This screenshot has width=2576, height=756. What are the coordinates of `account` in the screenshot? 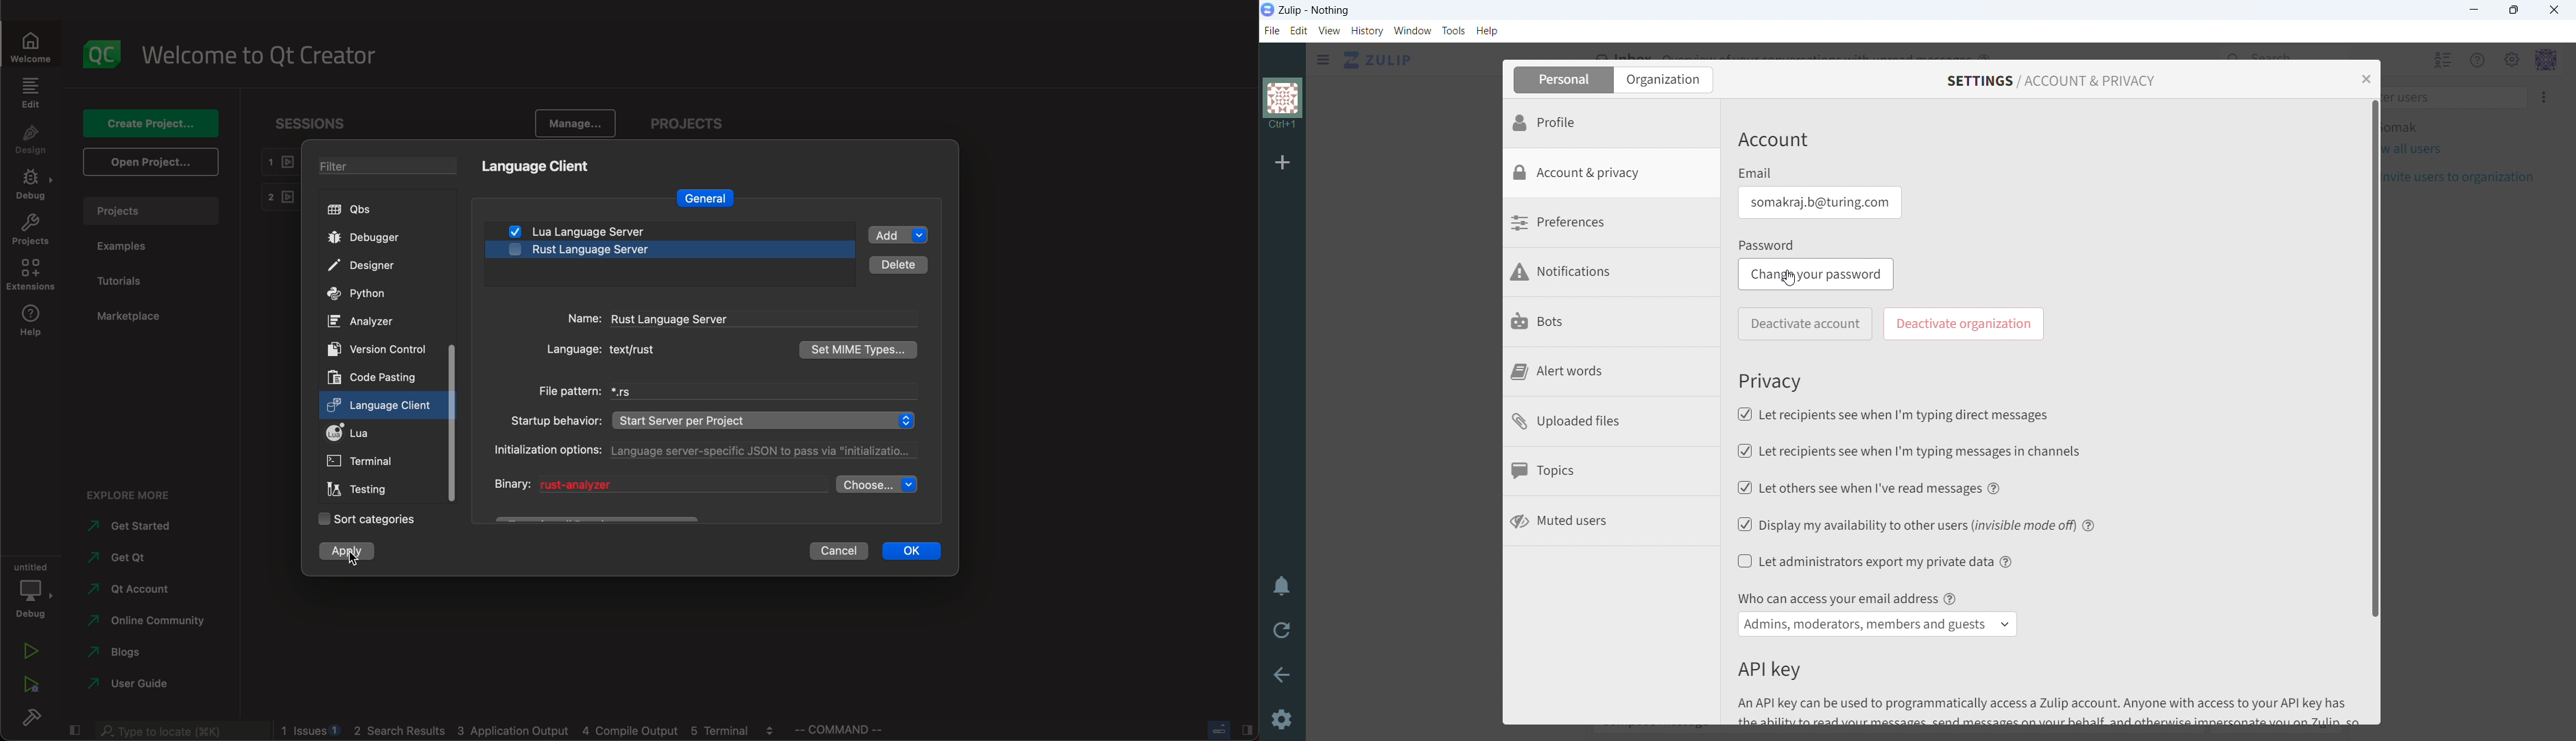 It's located at (129, 591).